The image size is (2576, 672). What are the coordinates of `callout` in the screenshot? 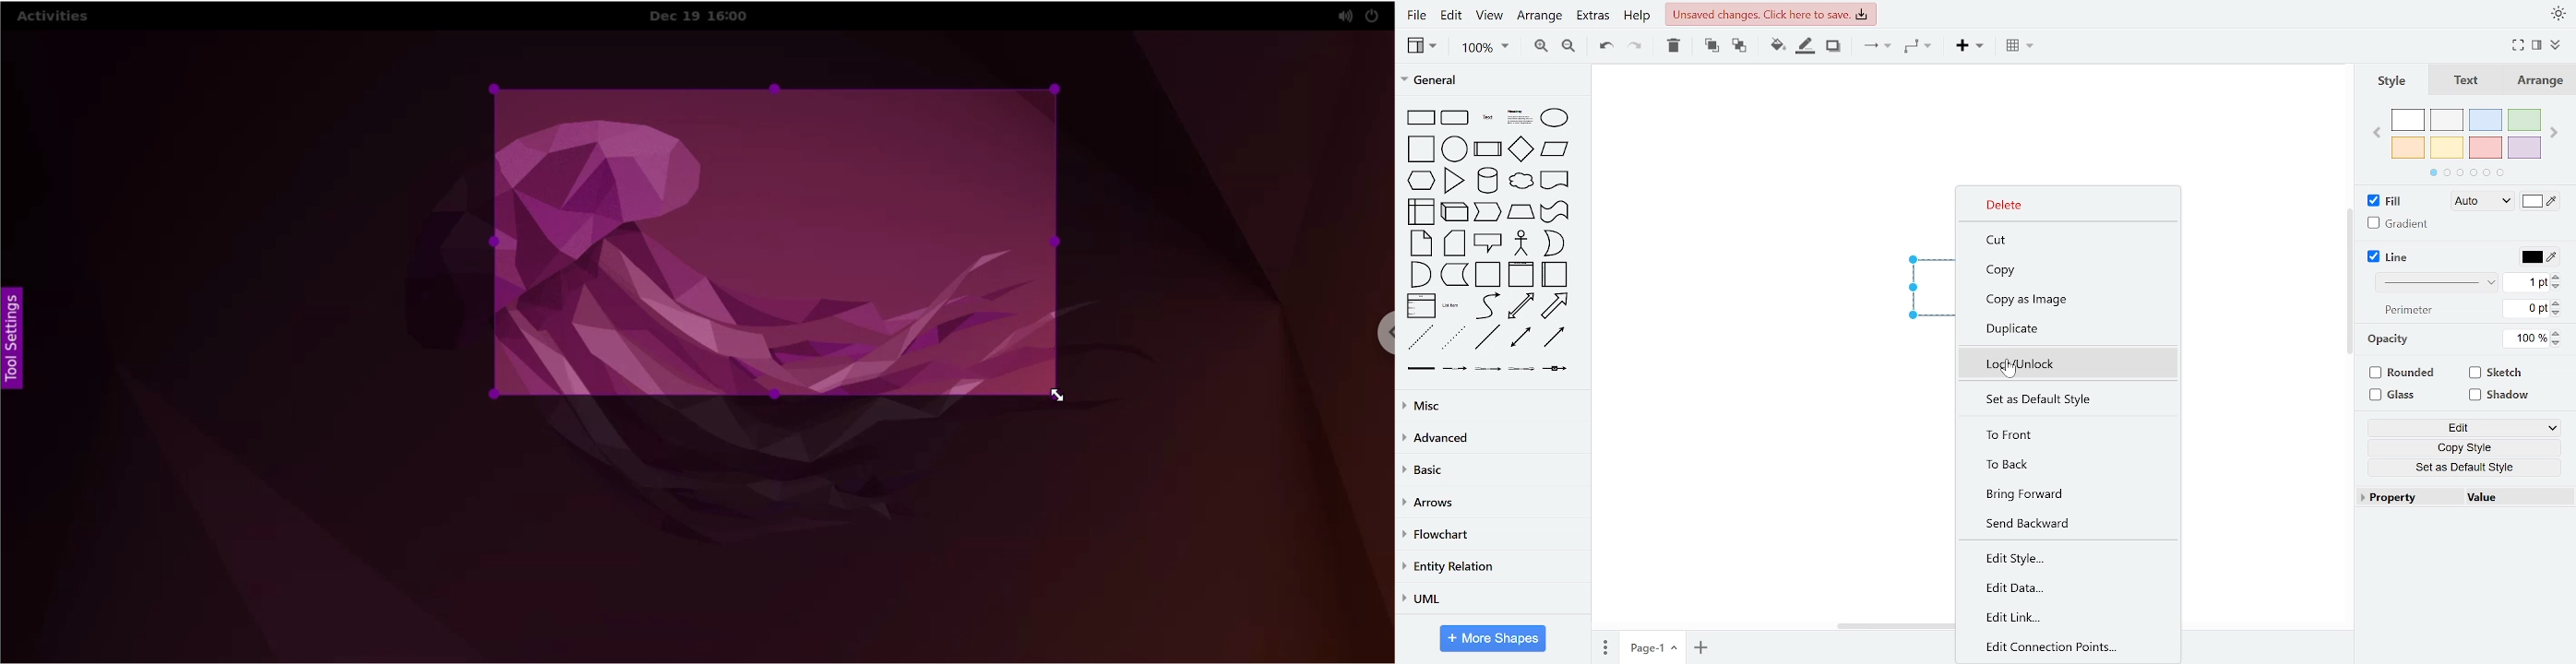 It's located at (1487, 243).